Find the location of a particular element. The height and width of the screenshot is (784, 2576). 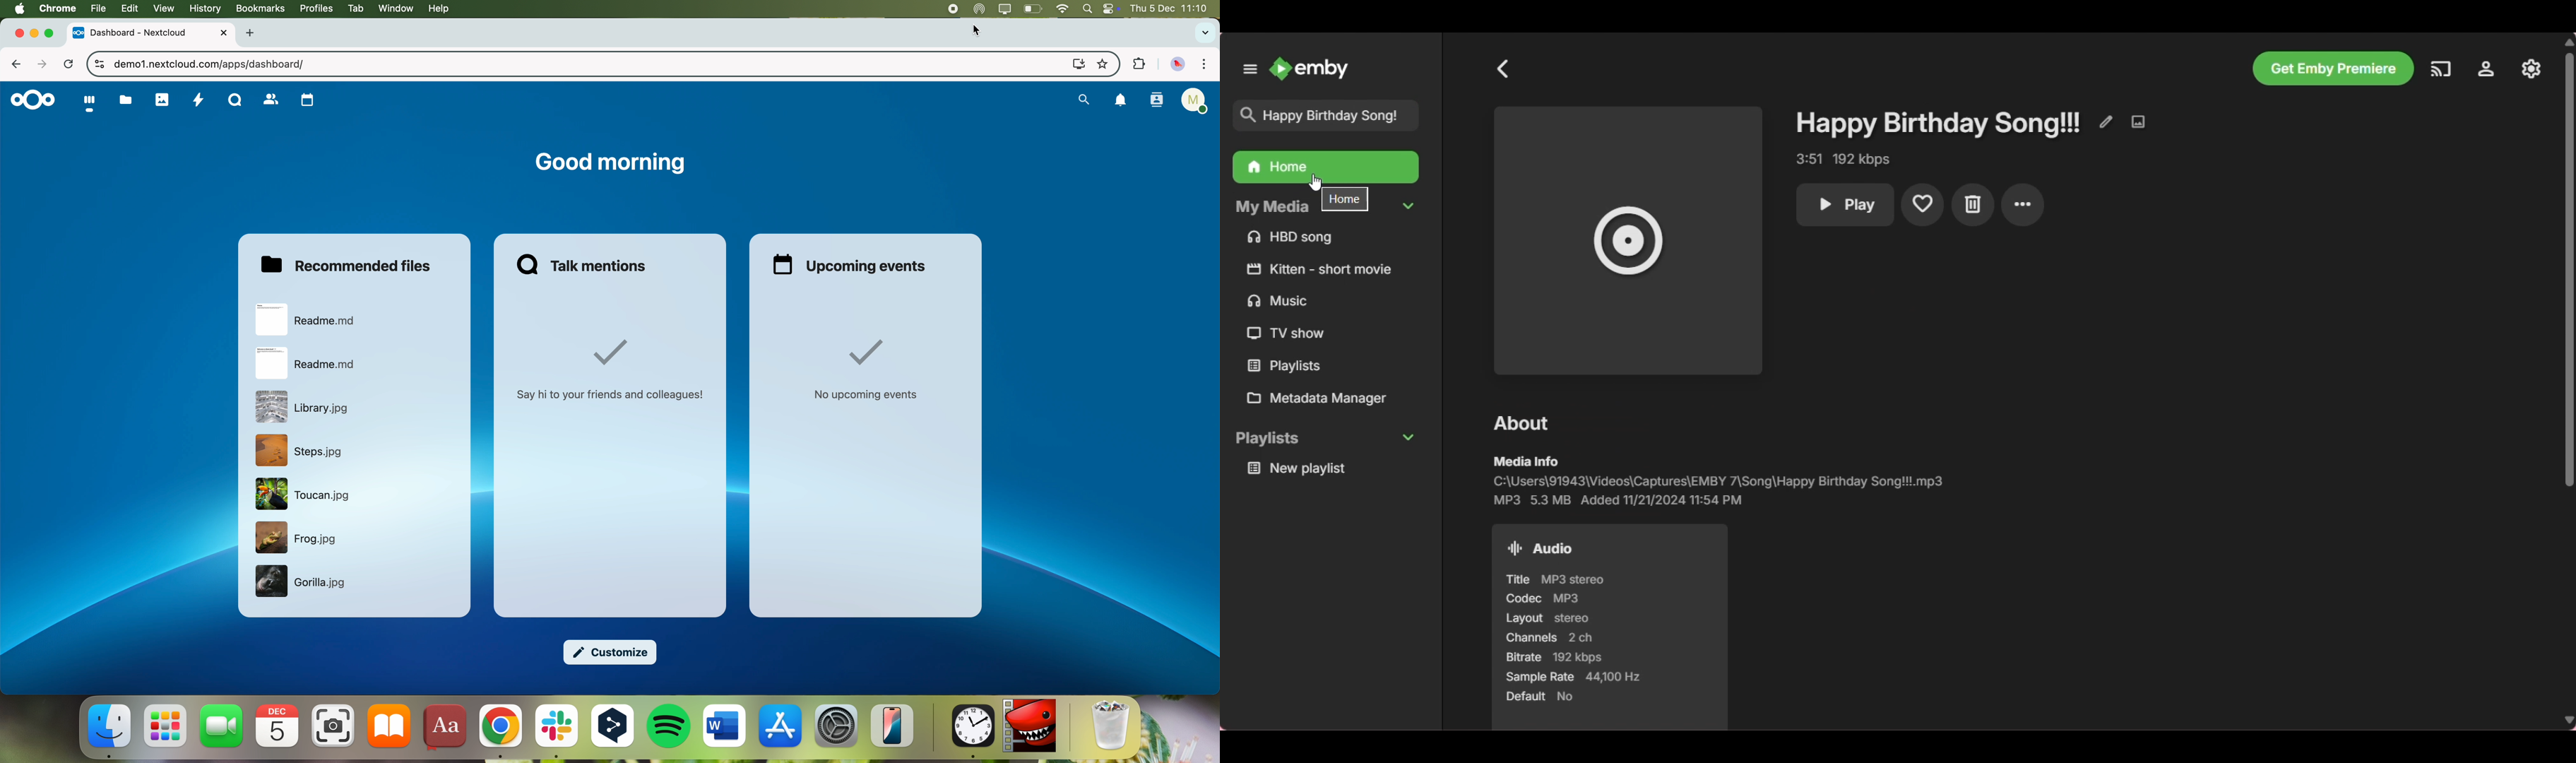

URL is located at coordinates (210, 64).